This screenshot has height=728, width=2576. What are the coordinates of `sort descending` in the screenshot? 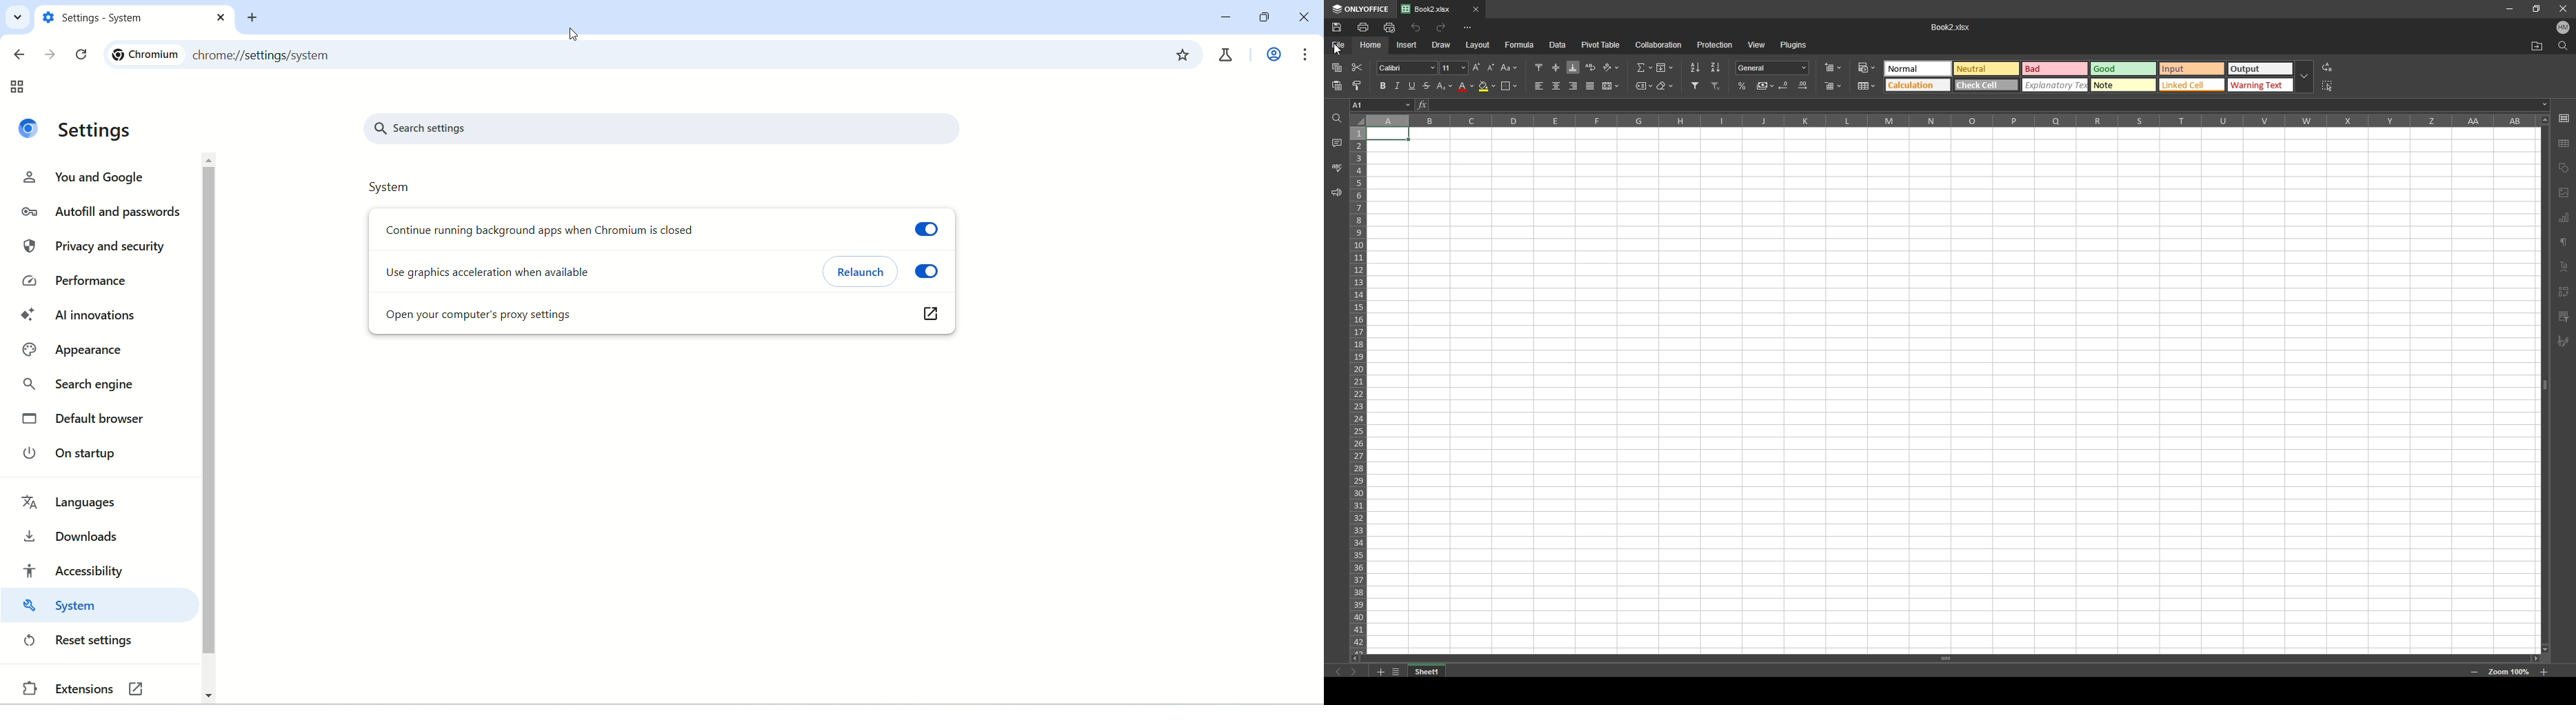 It's located at (1716, 67).